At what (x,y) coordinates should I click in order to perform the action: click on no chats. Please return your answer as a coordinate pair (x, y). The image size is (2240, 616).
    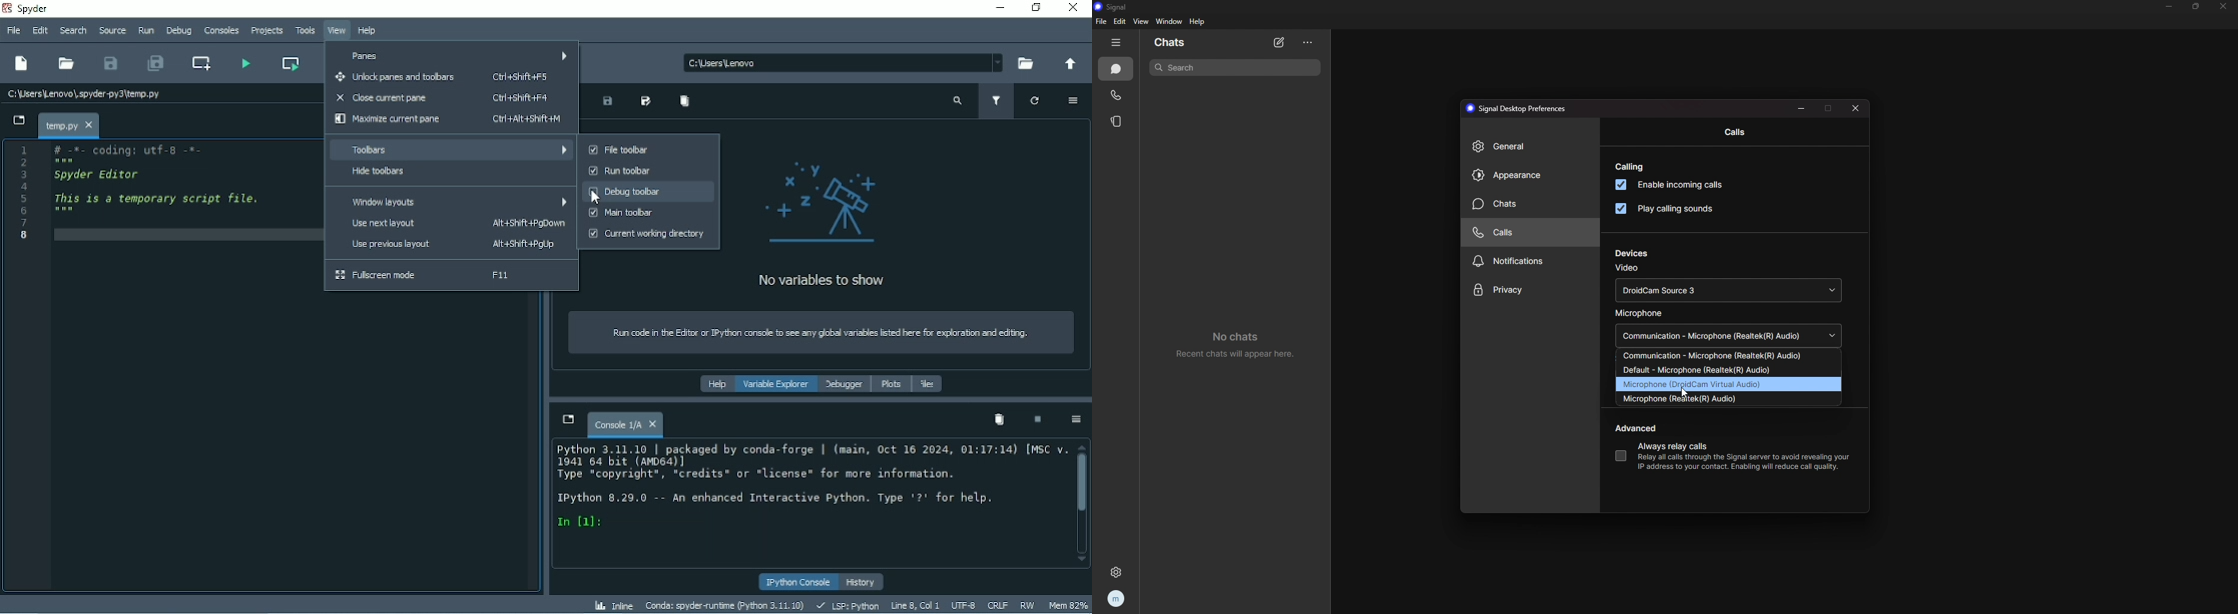
    Looking at the image, I should click on (1234, 344).